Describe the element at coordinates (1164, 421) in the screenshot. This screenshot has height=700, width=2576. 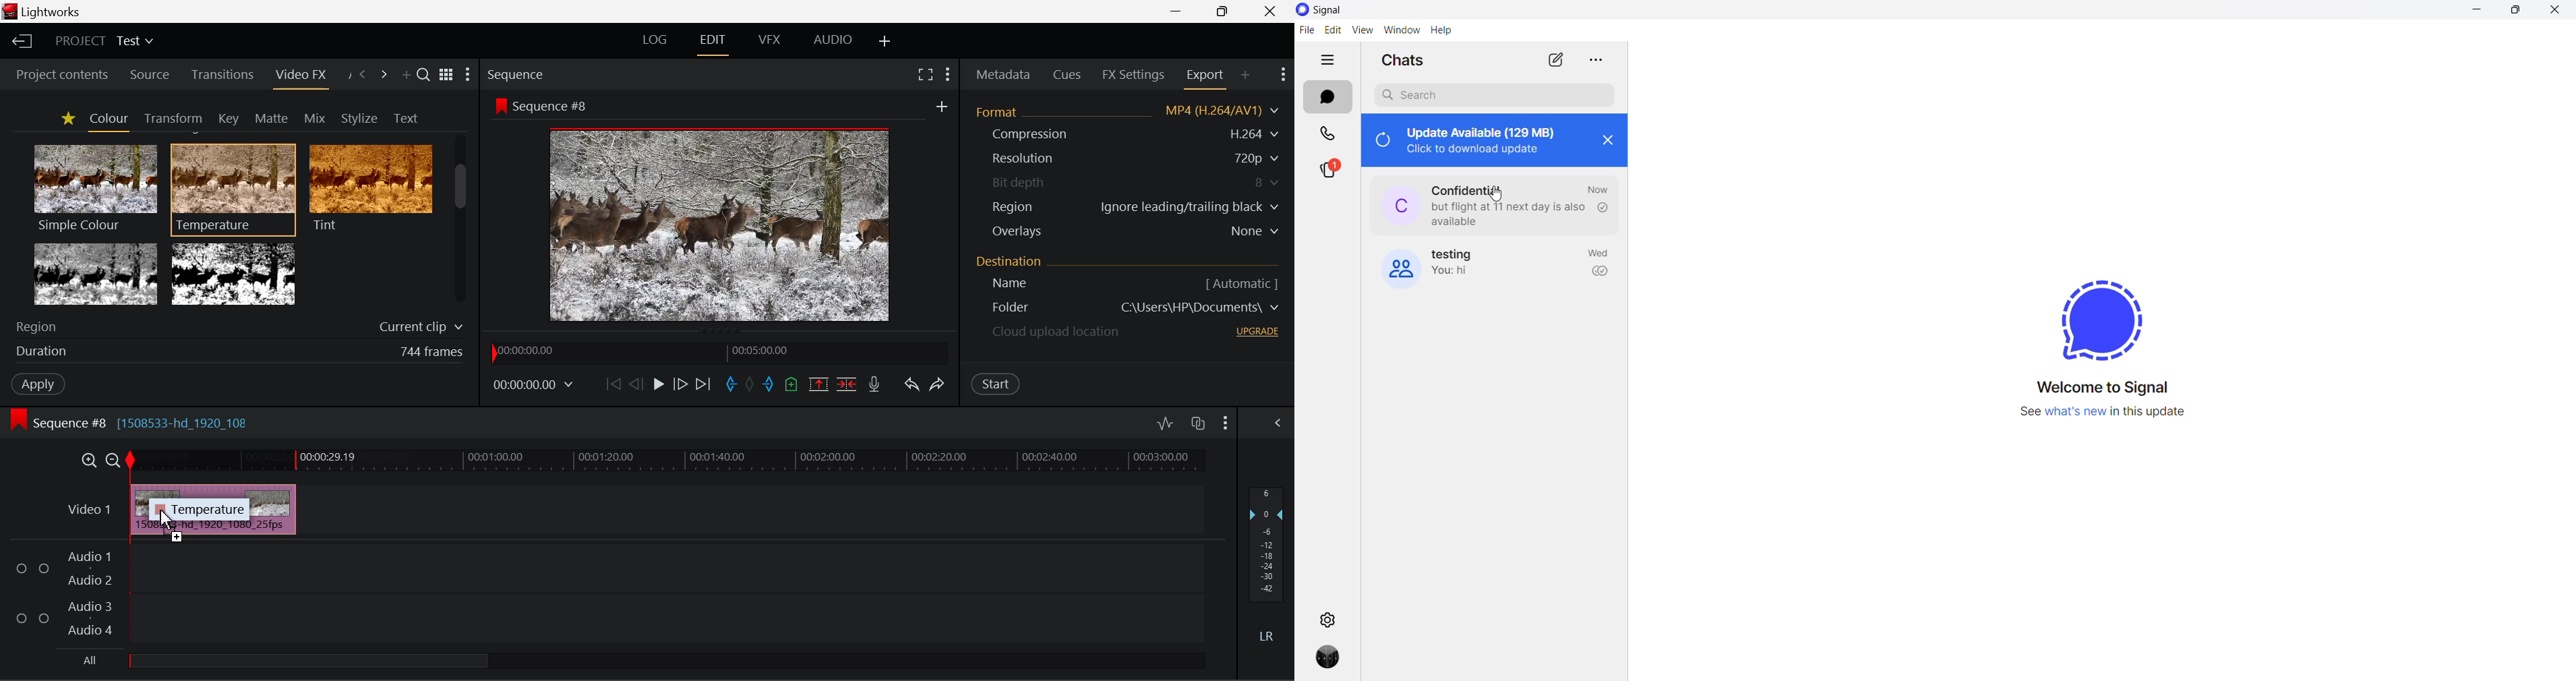
I see `Toggle audio levels editing` at that location.